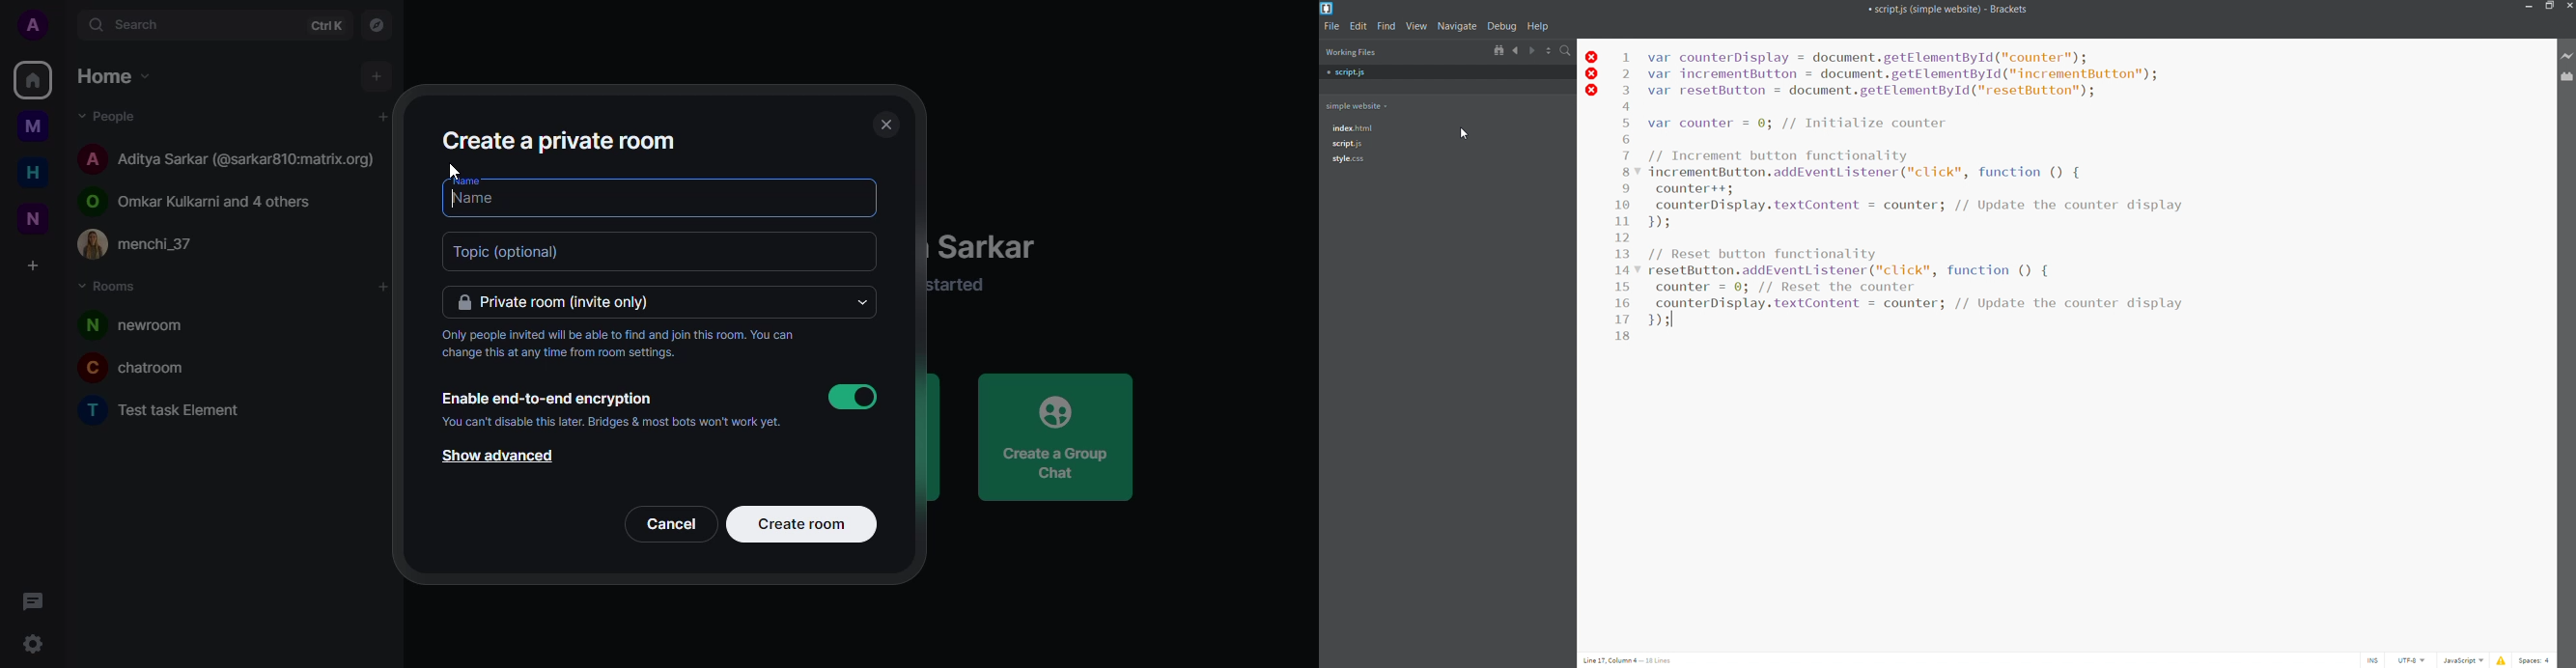 The width and height of the screenshot is (2576, 672). Describe the element at coordinates (117, 289) in the screenshot. I see `rooms dropdown` at that location.